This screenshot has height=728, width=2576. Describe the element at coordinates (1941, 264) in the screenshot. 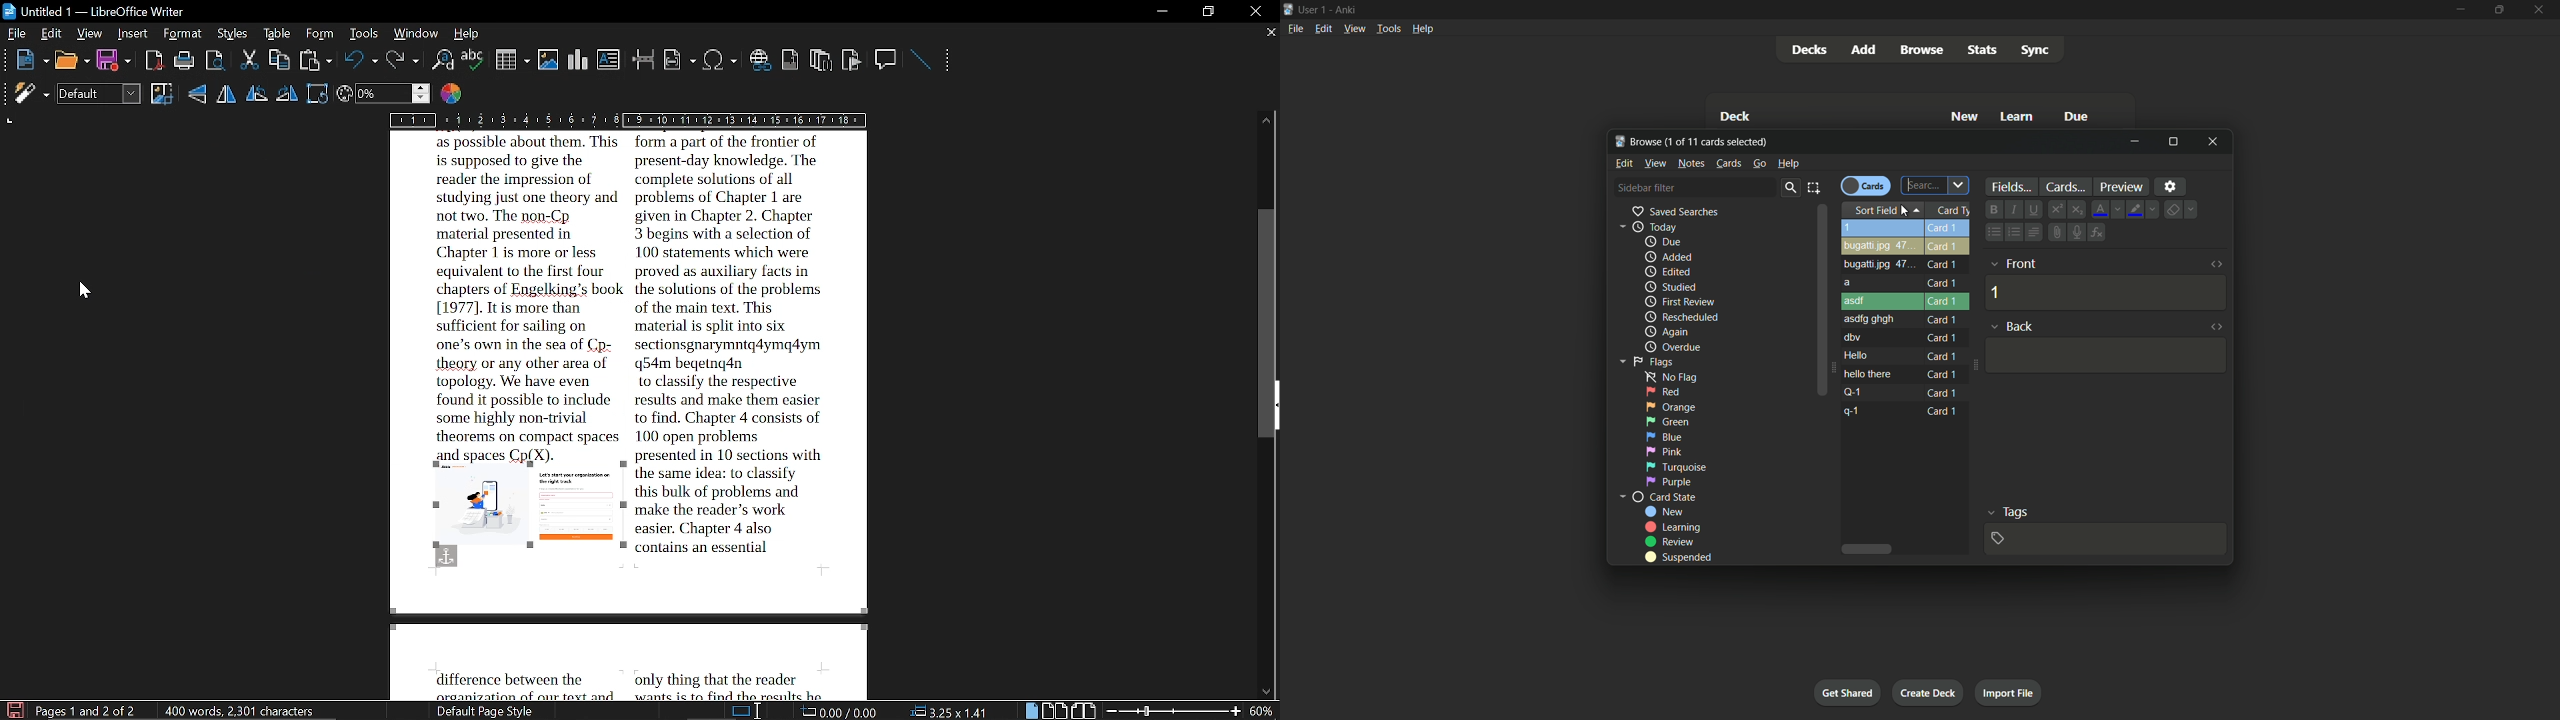

I see `card 1` at that location.